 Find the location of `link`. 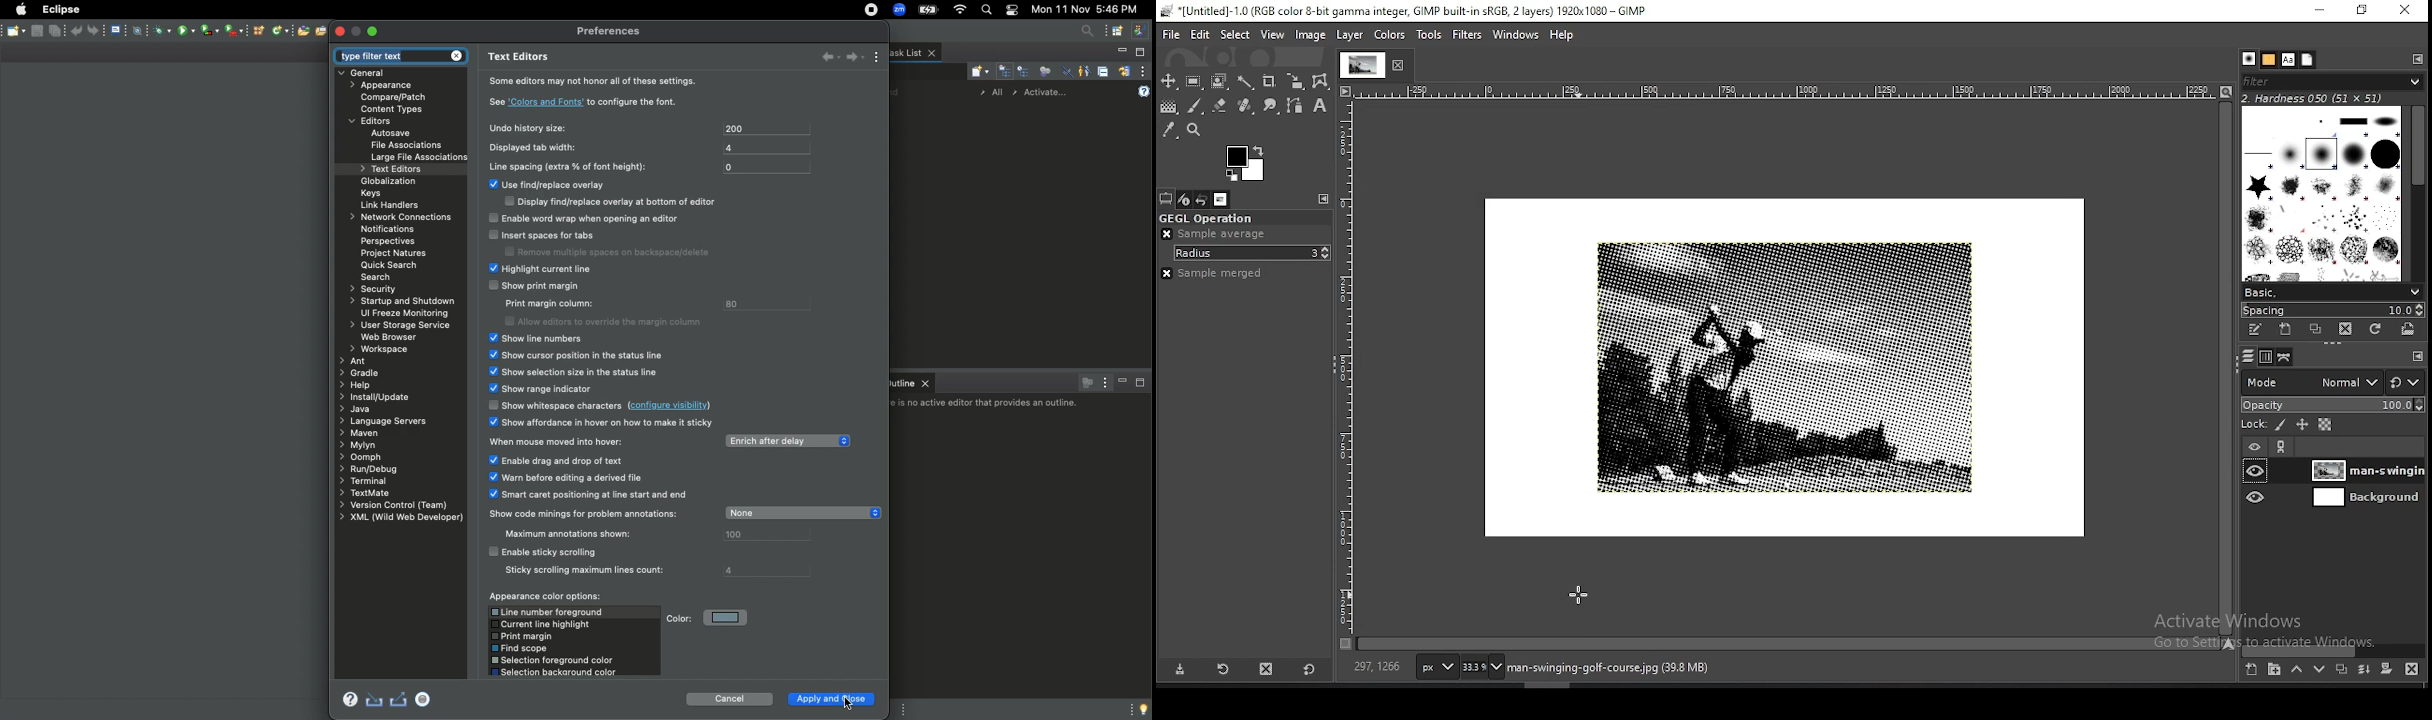

link is located at coordinates (2282, 446).